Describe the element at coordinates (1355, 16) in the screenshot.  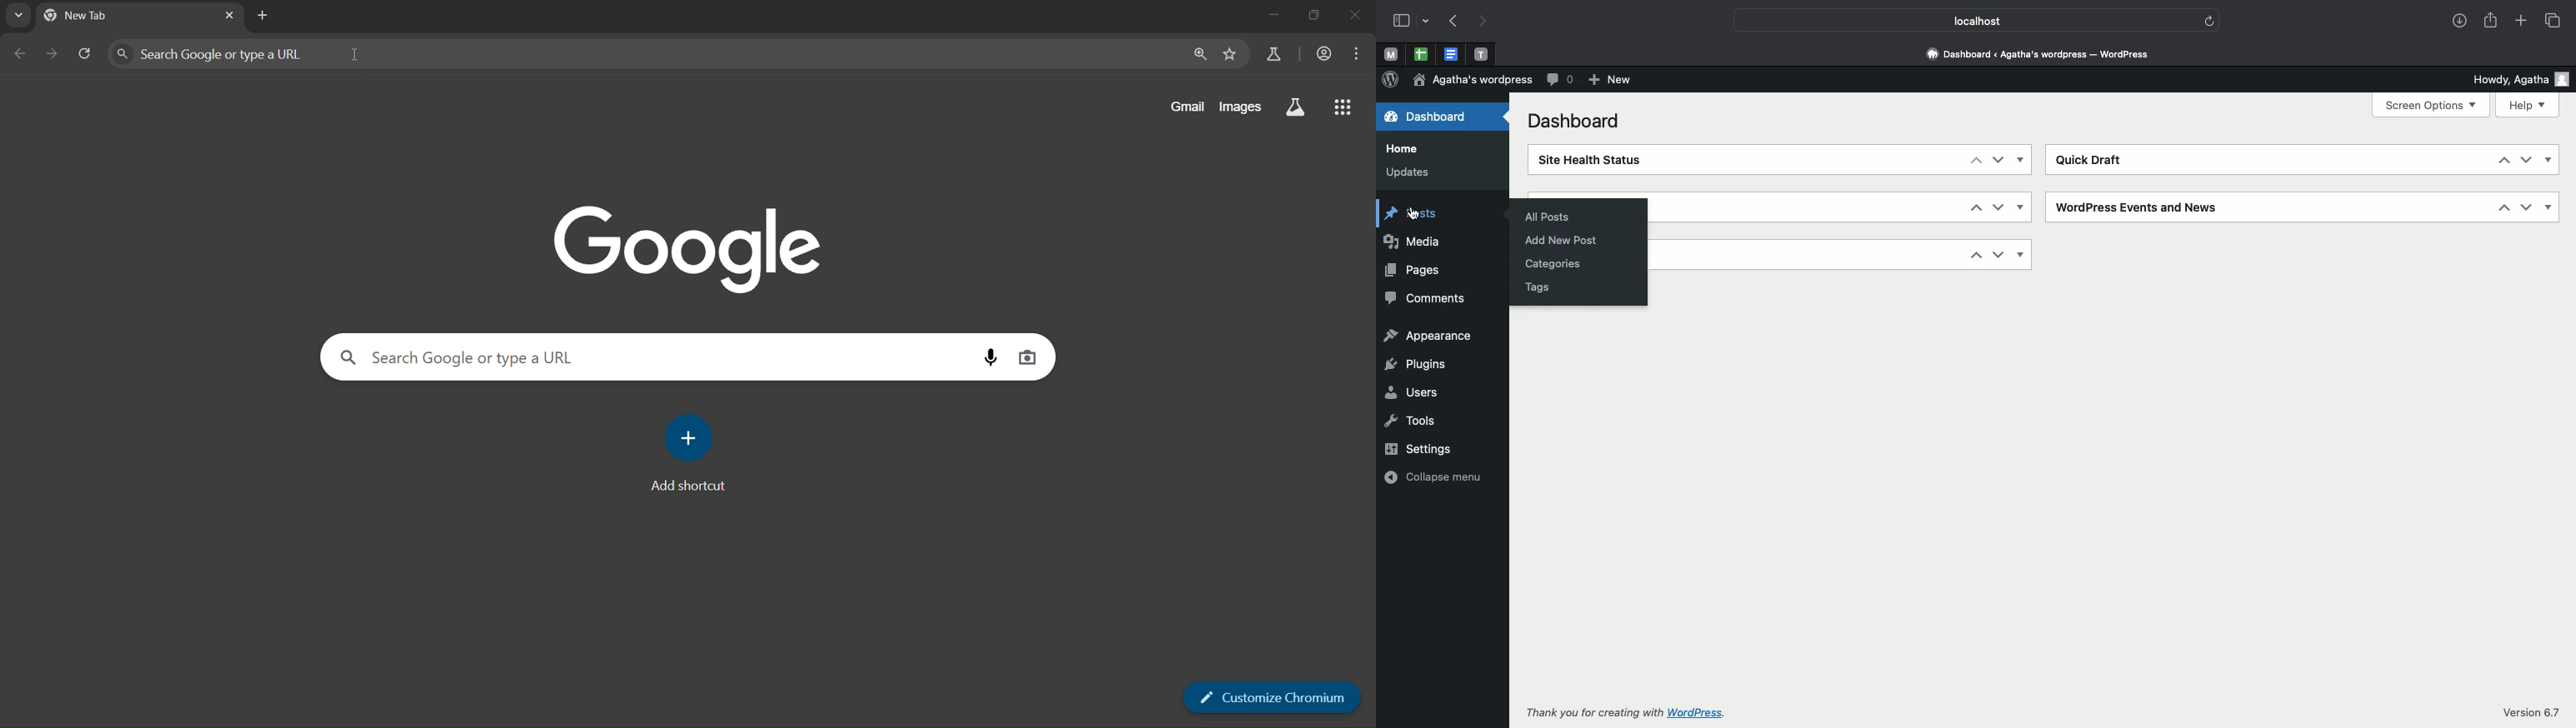
I see `close` at that location.